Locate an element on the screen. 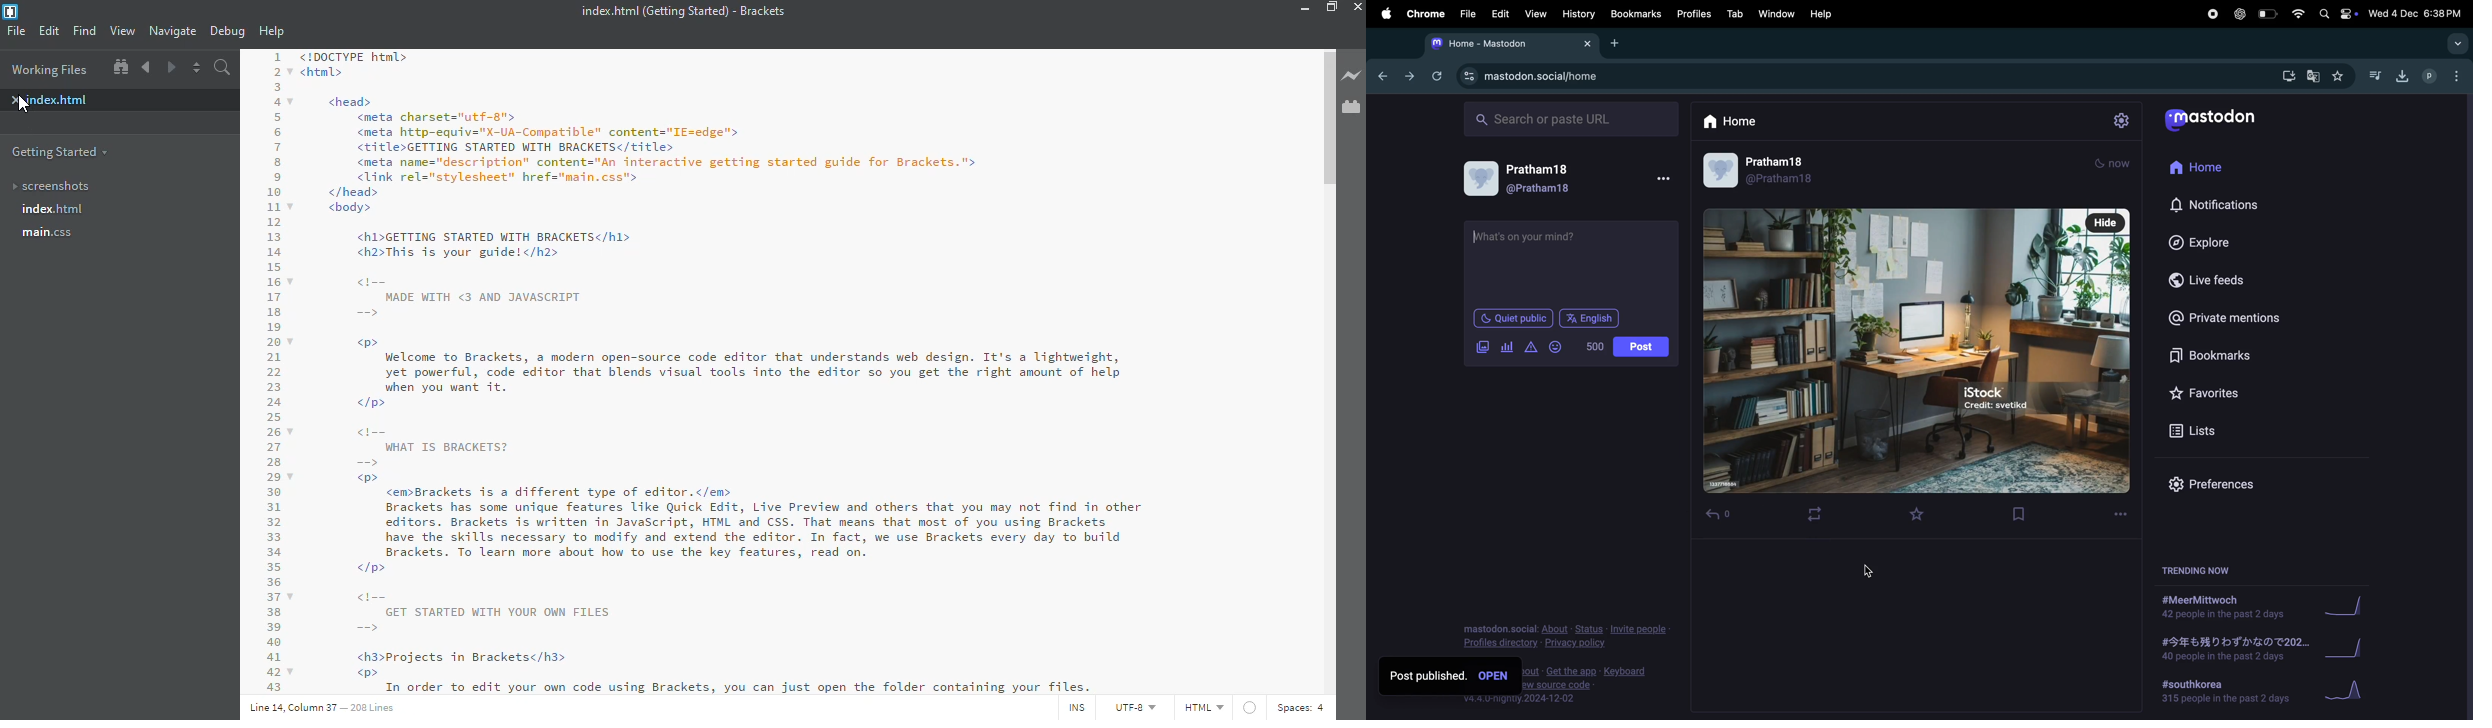  screenshots is located at coordinates (56, 187).